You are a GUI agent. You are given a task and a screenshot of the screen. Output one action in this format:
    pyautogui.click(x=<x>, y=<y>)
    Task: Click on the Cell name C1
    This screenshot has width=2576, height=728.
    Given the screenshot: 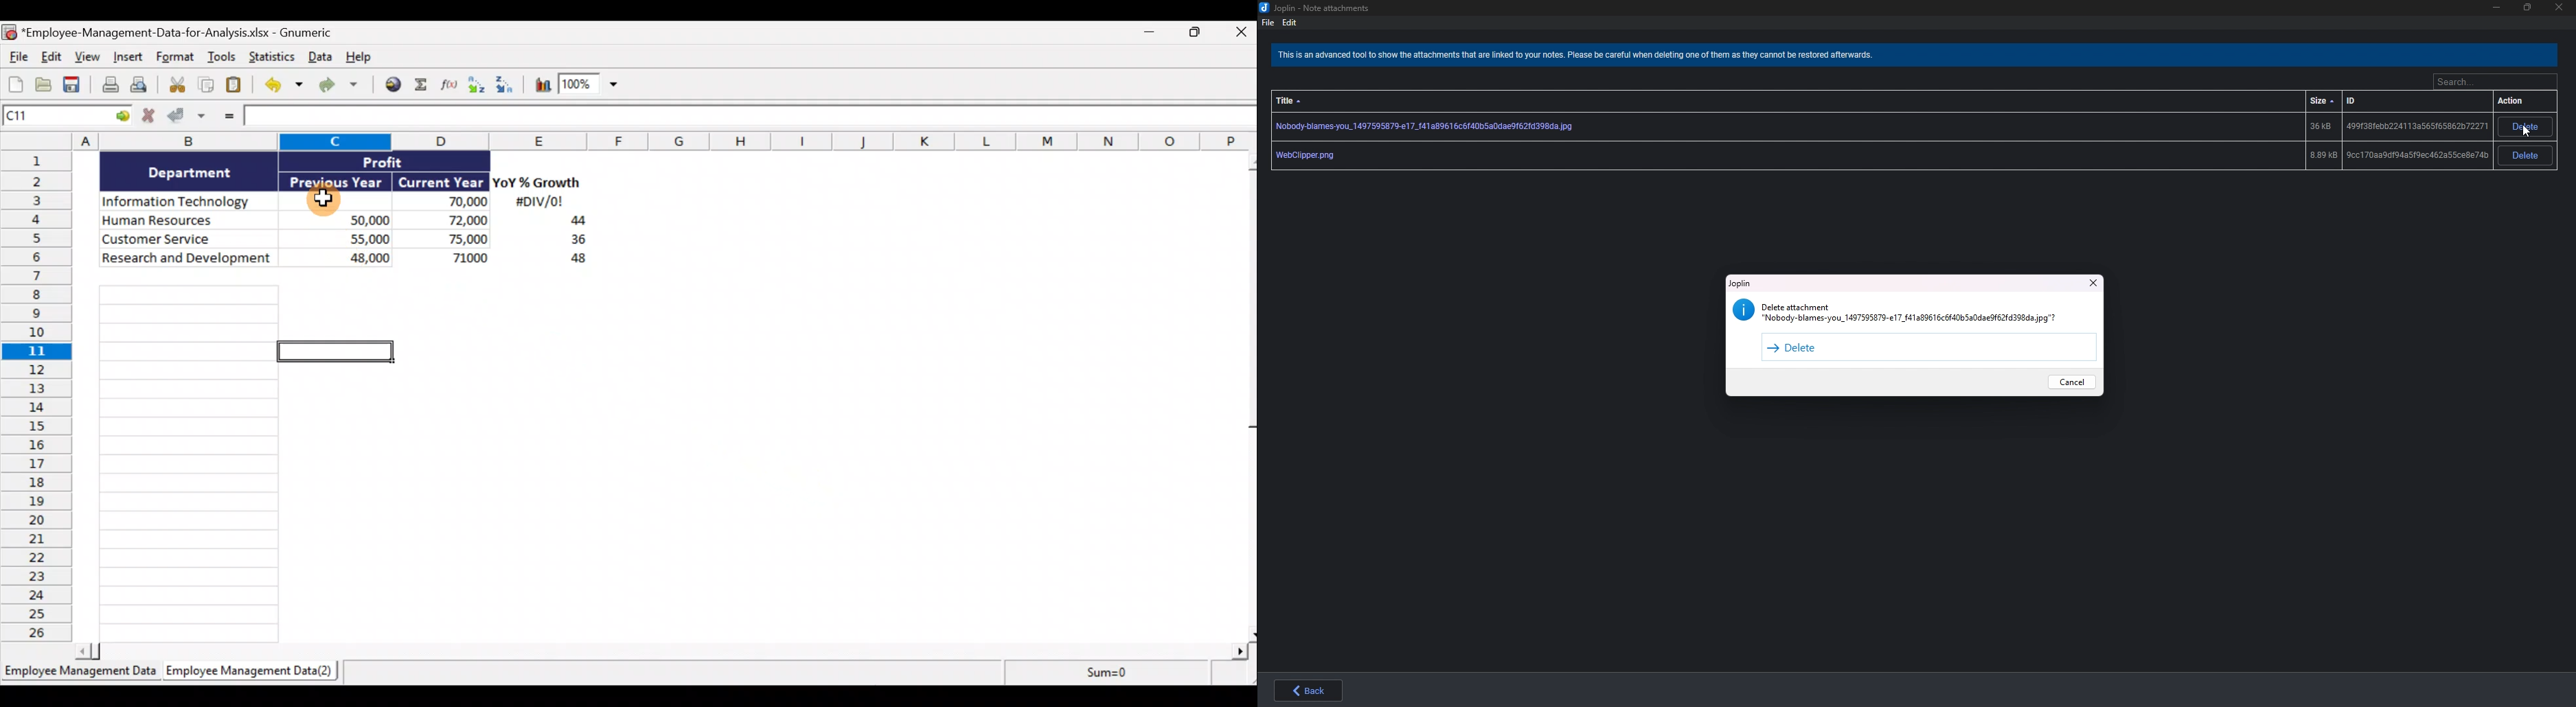 What is the action you would take?
    pyautogui.click(x=55, y=117)
    